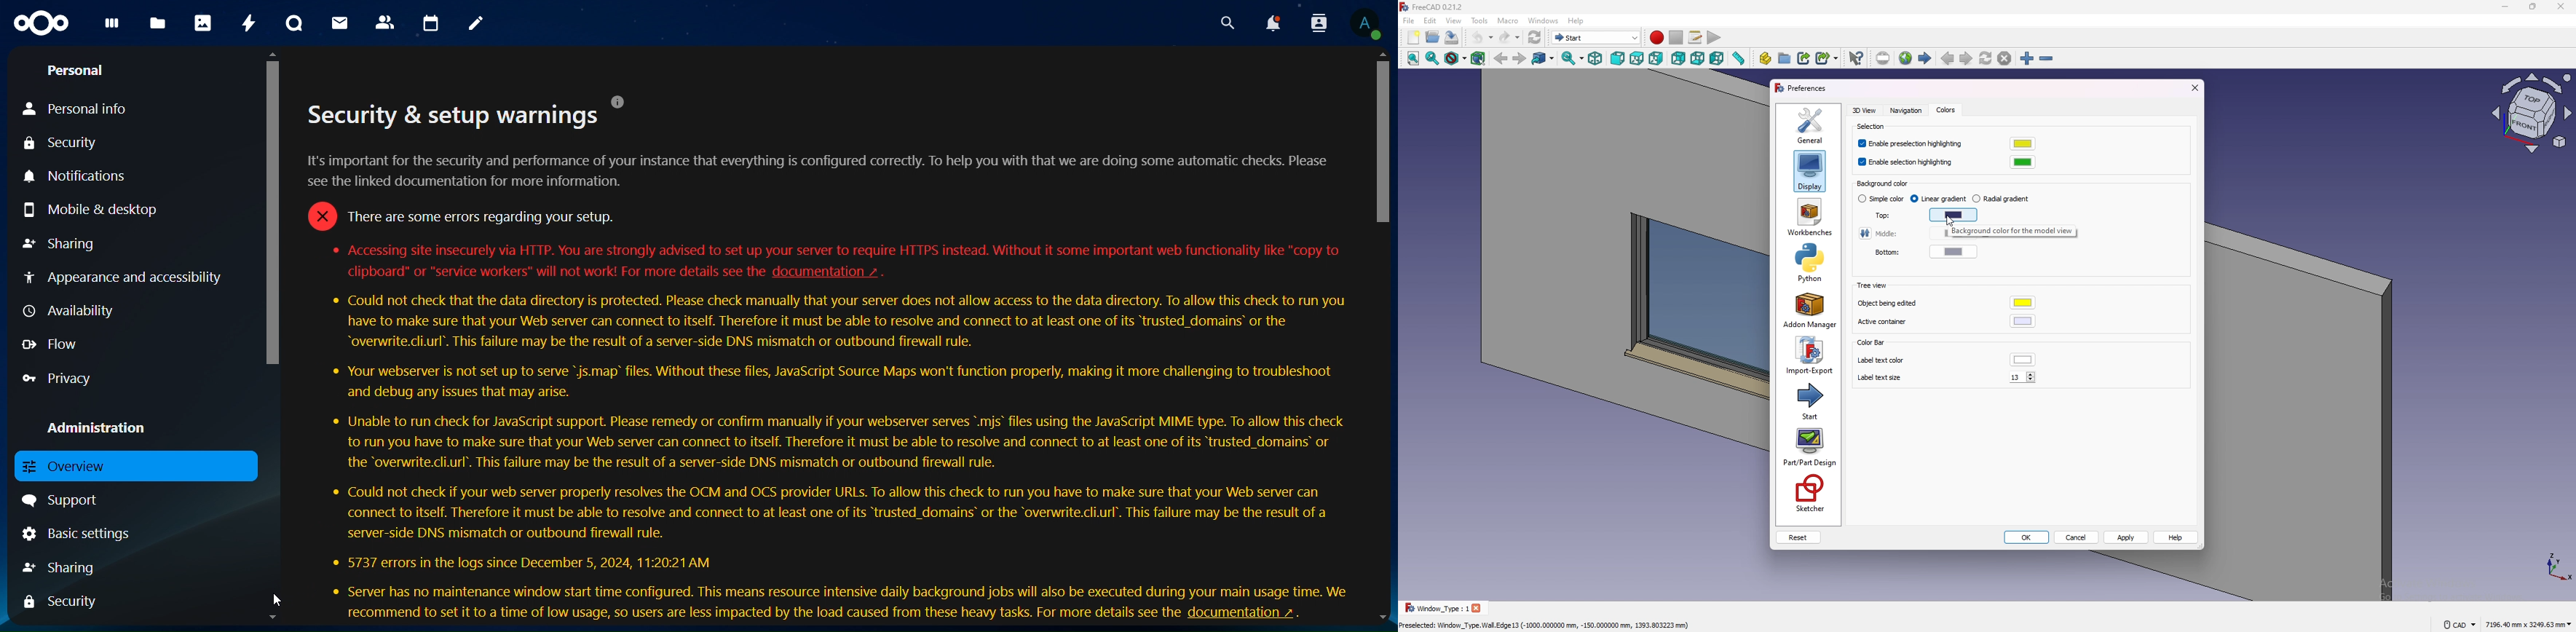 Image resolution: width=2576 pixels, height=644 pixels. I want to click on flow, so click(52, 347).